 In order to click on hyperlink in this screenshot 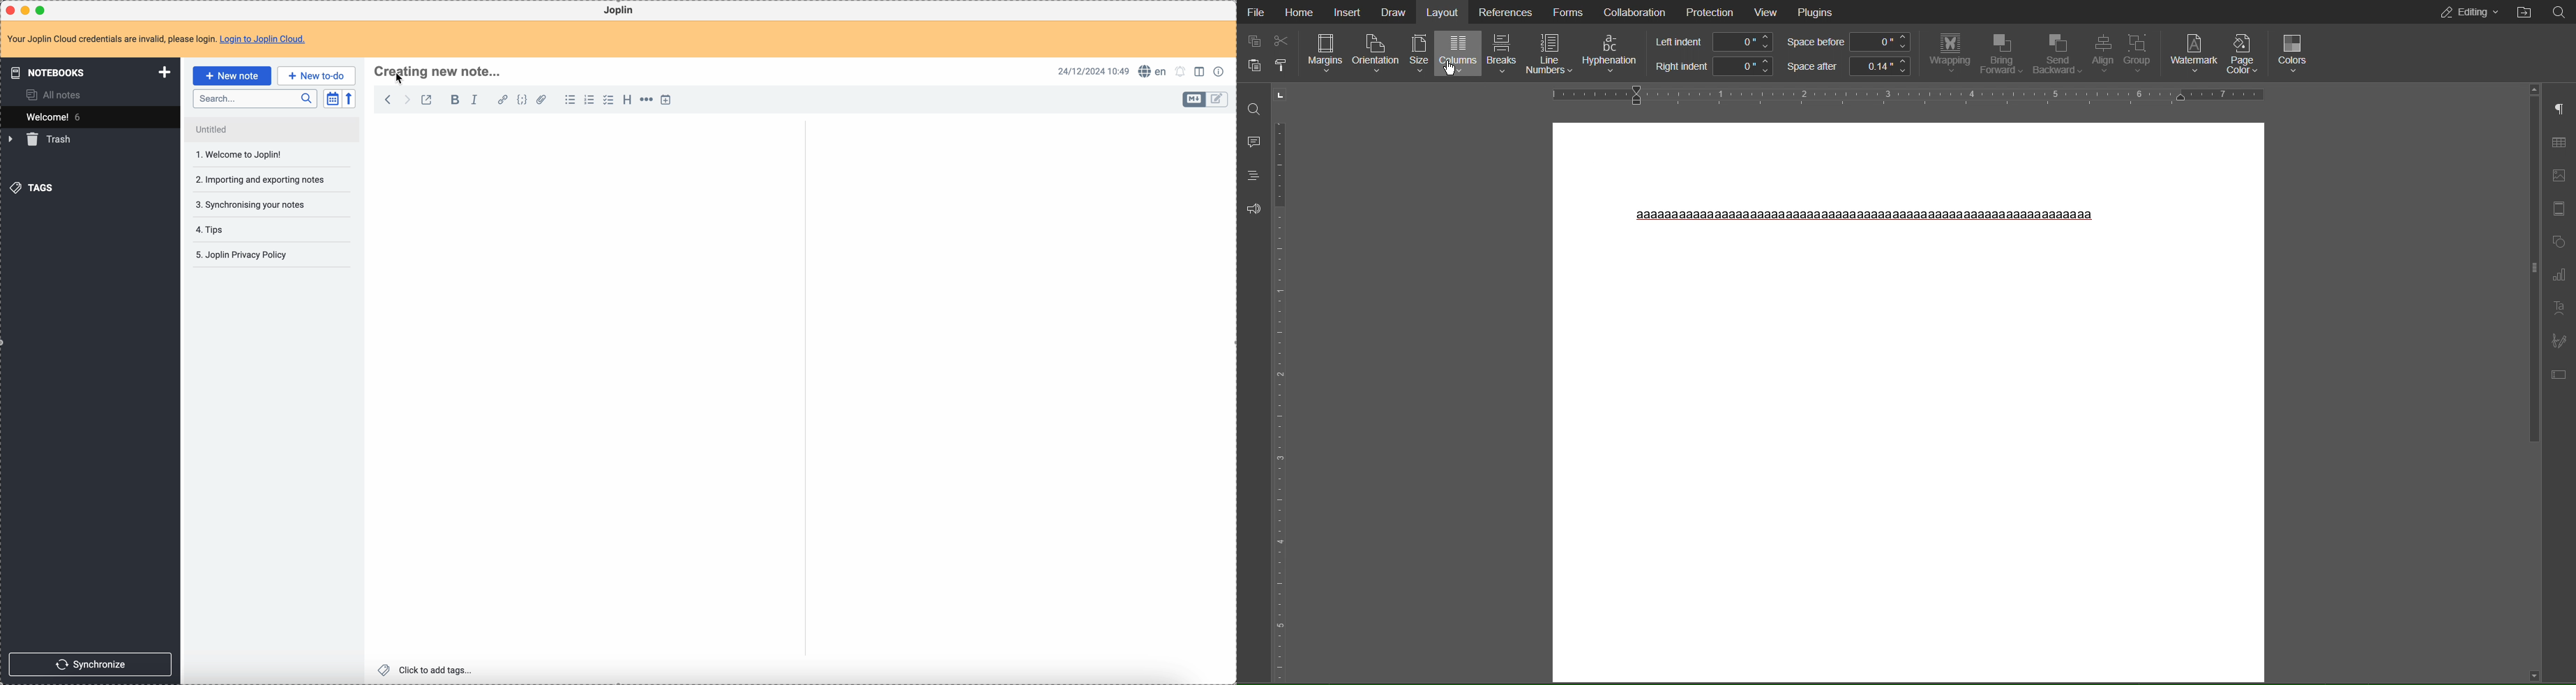, I will do `click(503, 100)`.